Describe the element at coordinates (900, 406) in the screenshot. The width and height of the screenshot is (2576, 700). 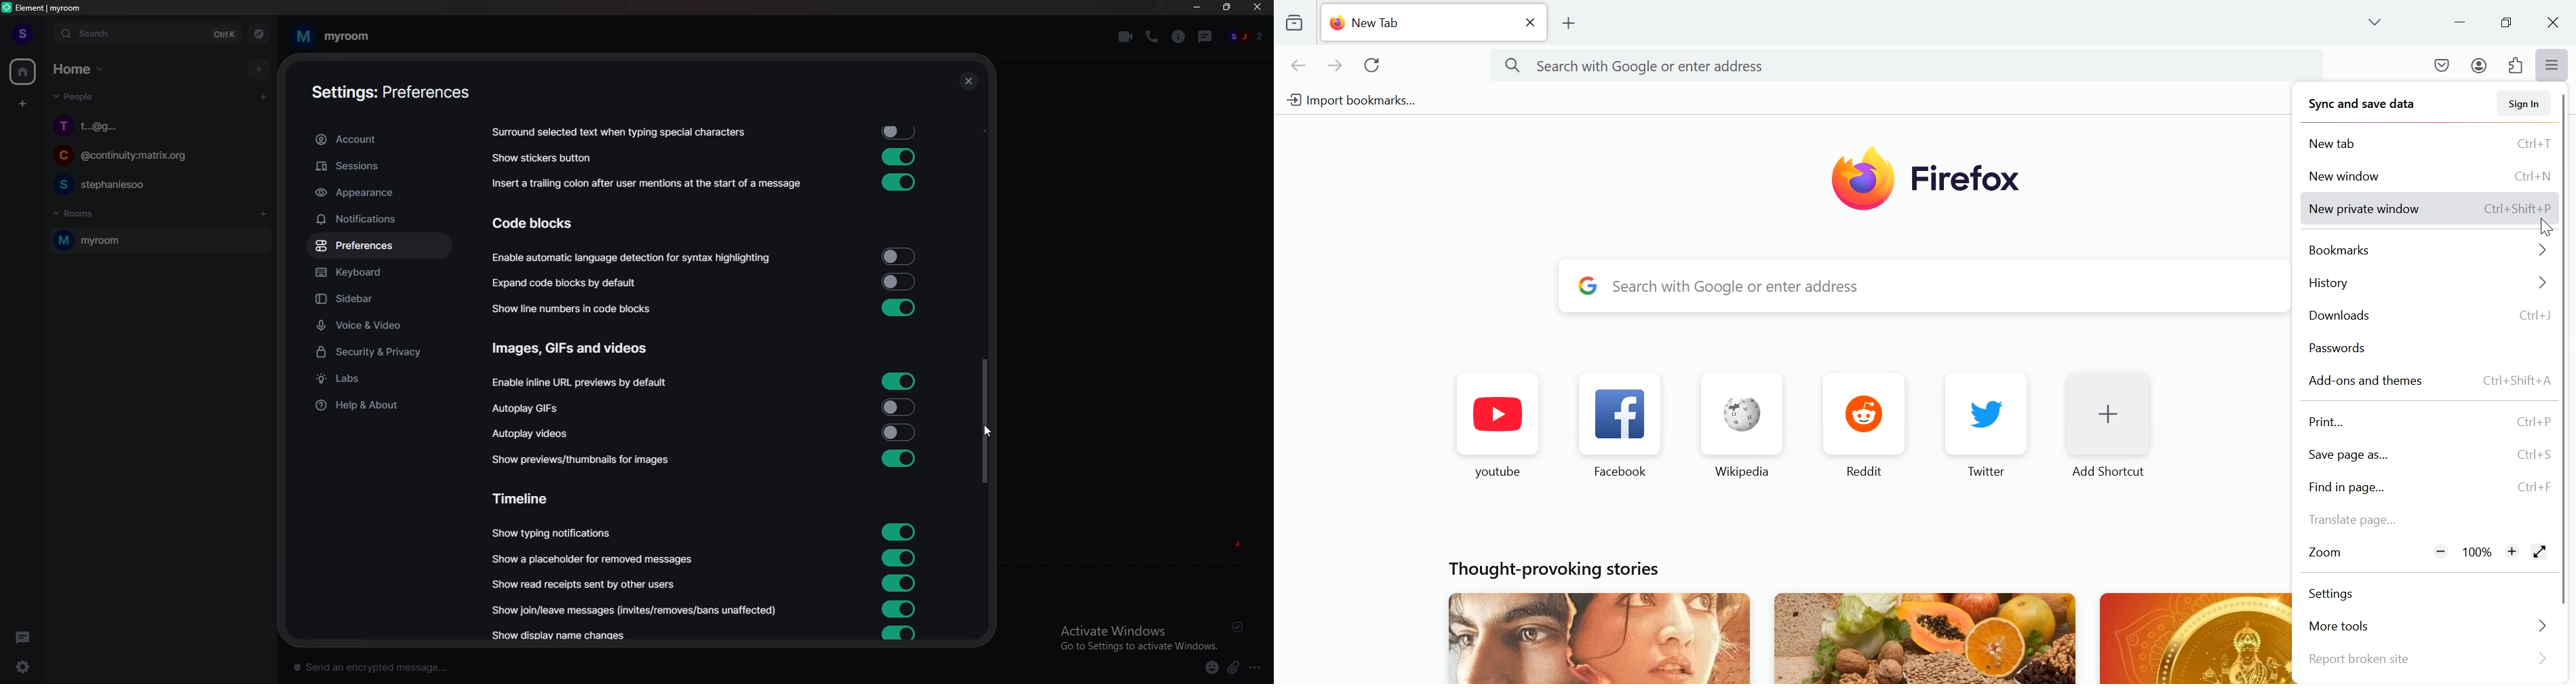
I see `toggle` at that location.